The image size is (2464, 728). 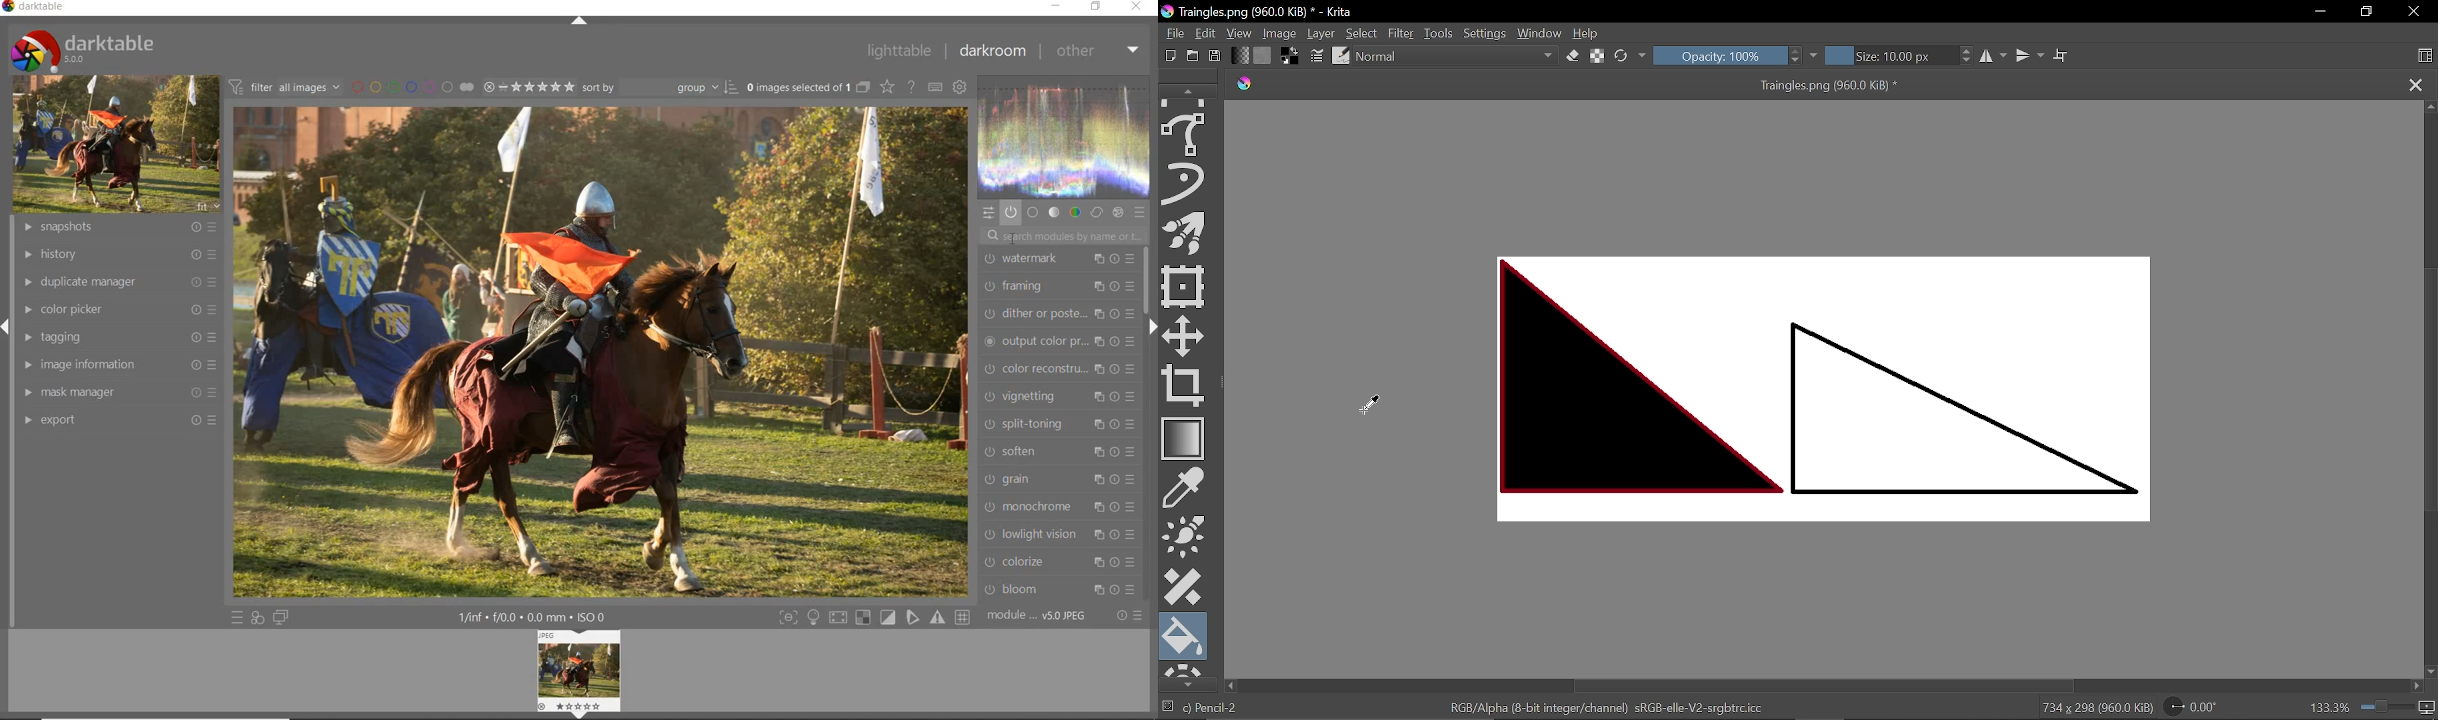 What do you see at coordinates (1061, 561) in the screenshot?
I see `colorize` at bounding box center [1061, 561].